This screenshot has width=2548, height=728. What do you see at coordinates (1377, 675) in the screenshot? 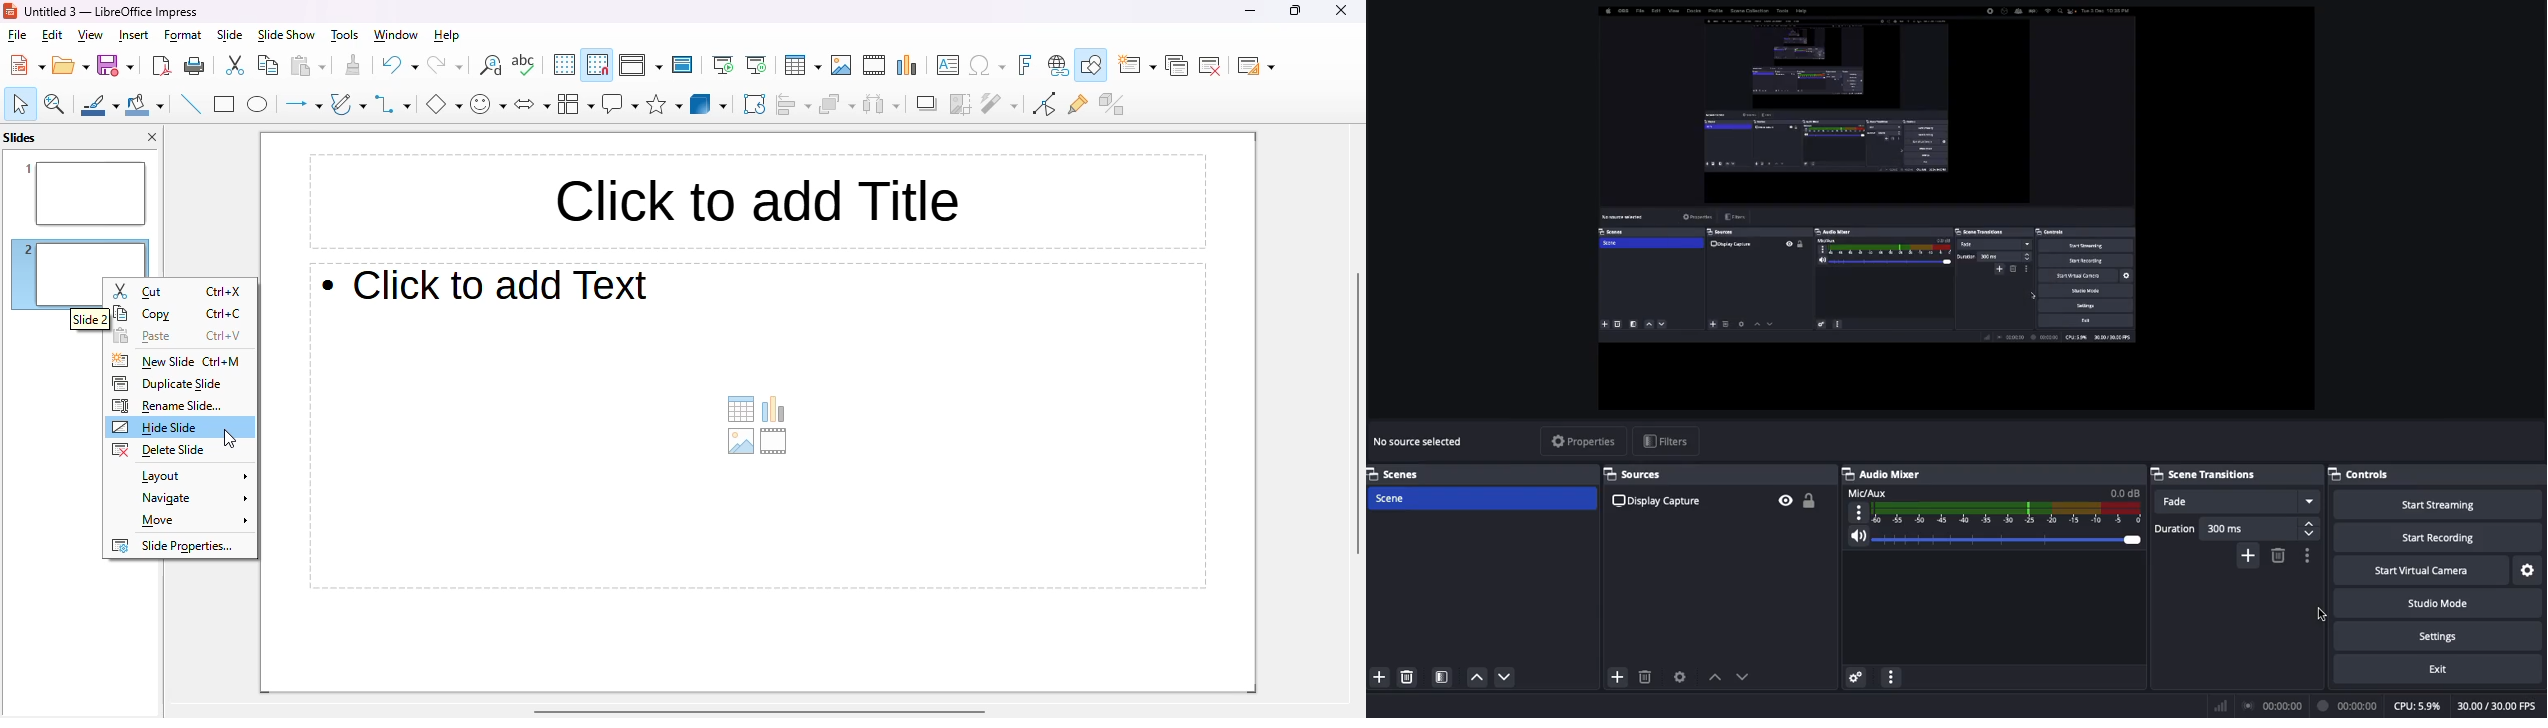
I see `Add` at bounding box center [1377, 675].